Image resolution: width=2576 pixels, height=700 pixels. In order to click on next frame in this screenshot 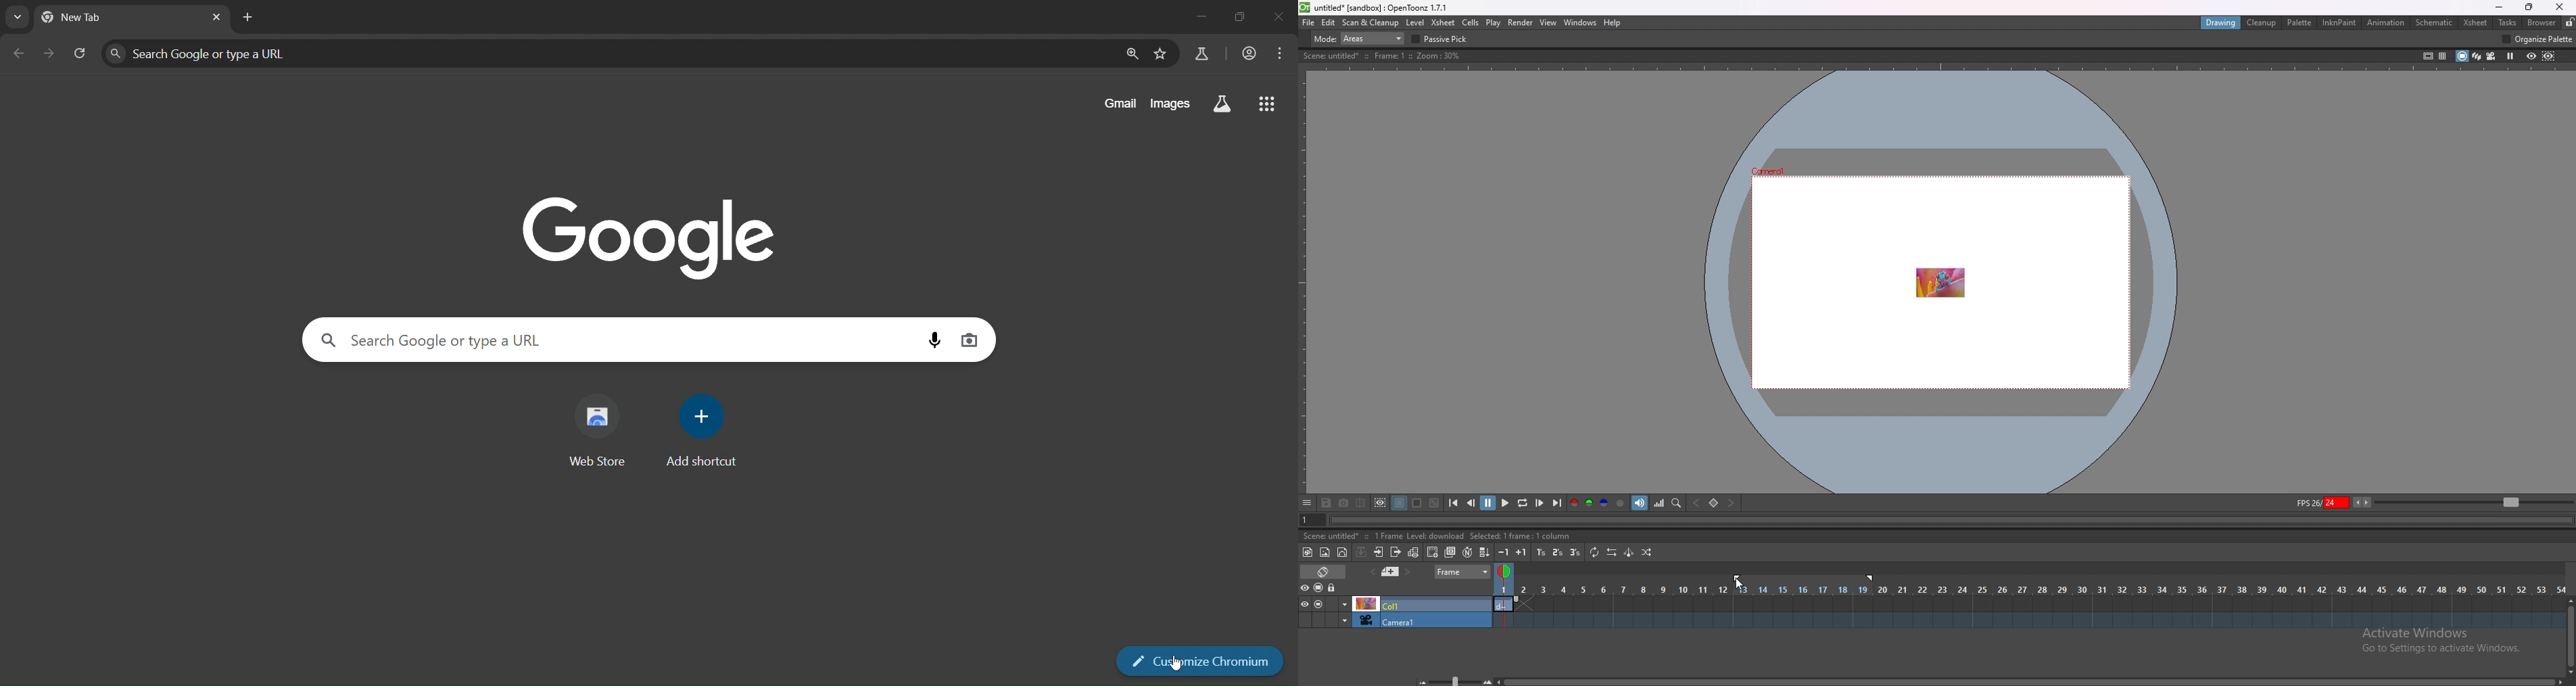, I will do `click(1540, 503)`.